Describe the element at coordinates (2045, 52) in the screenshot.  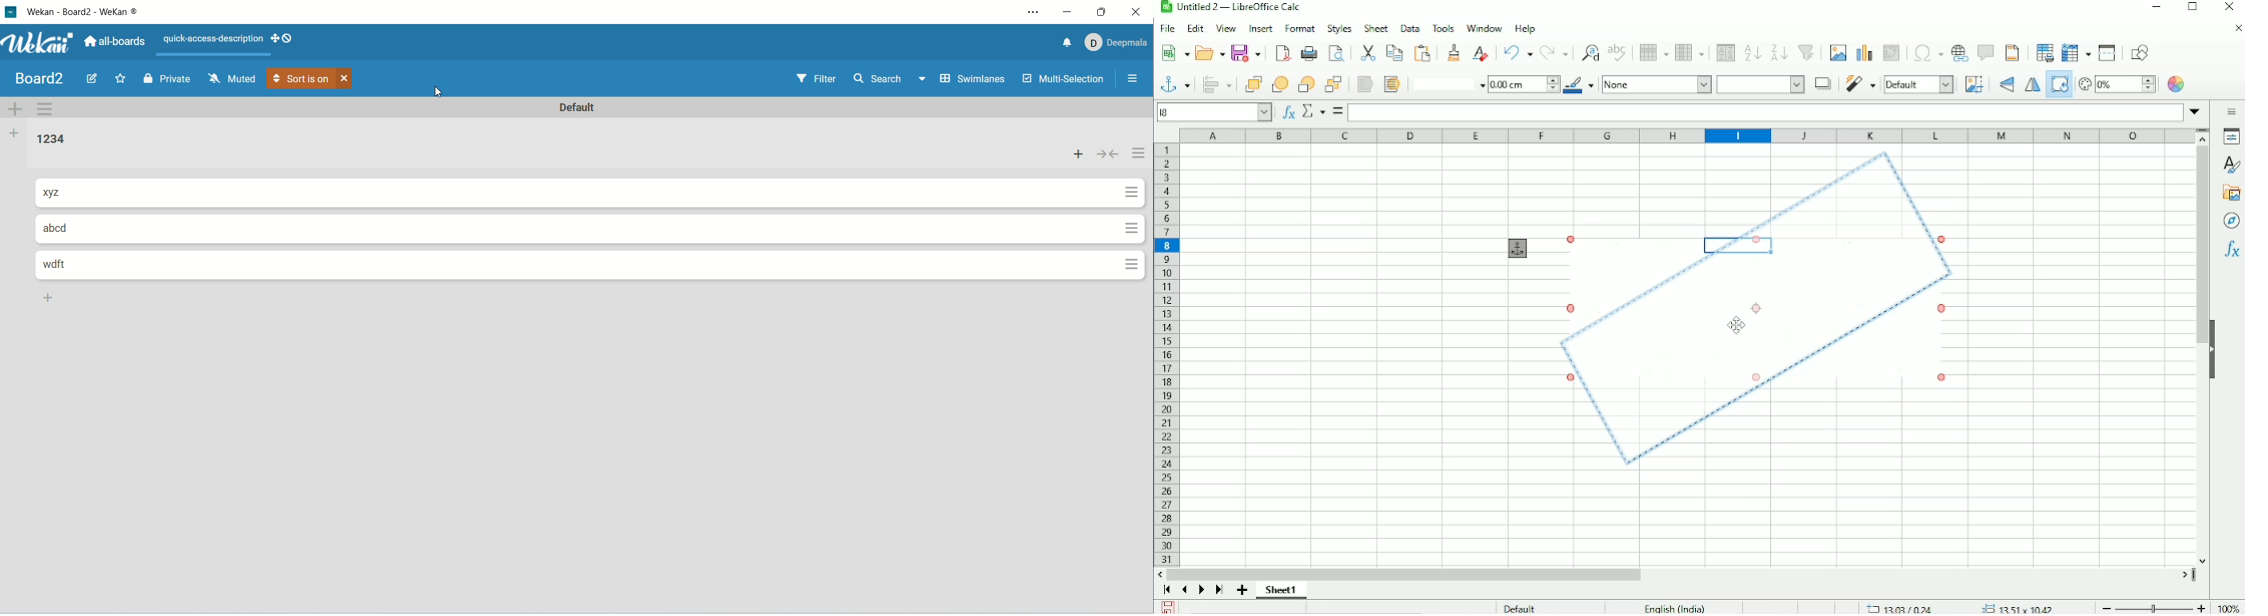
I see `Define print area` at that location.